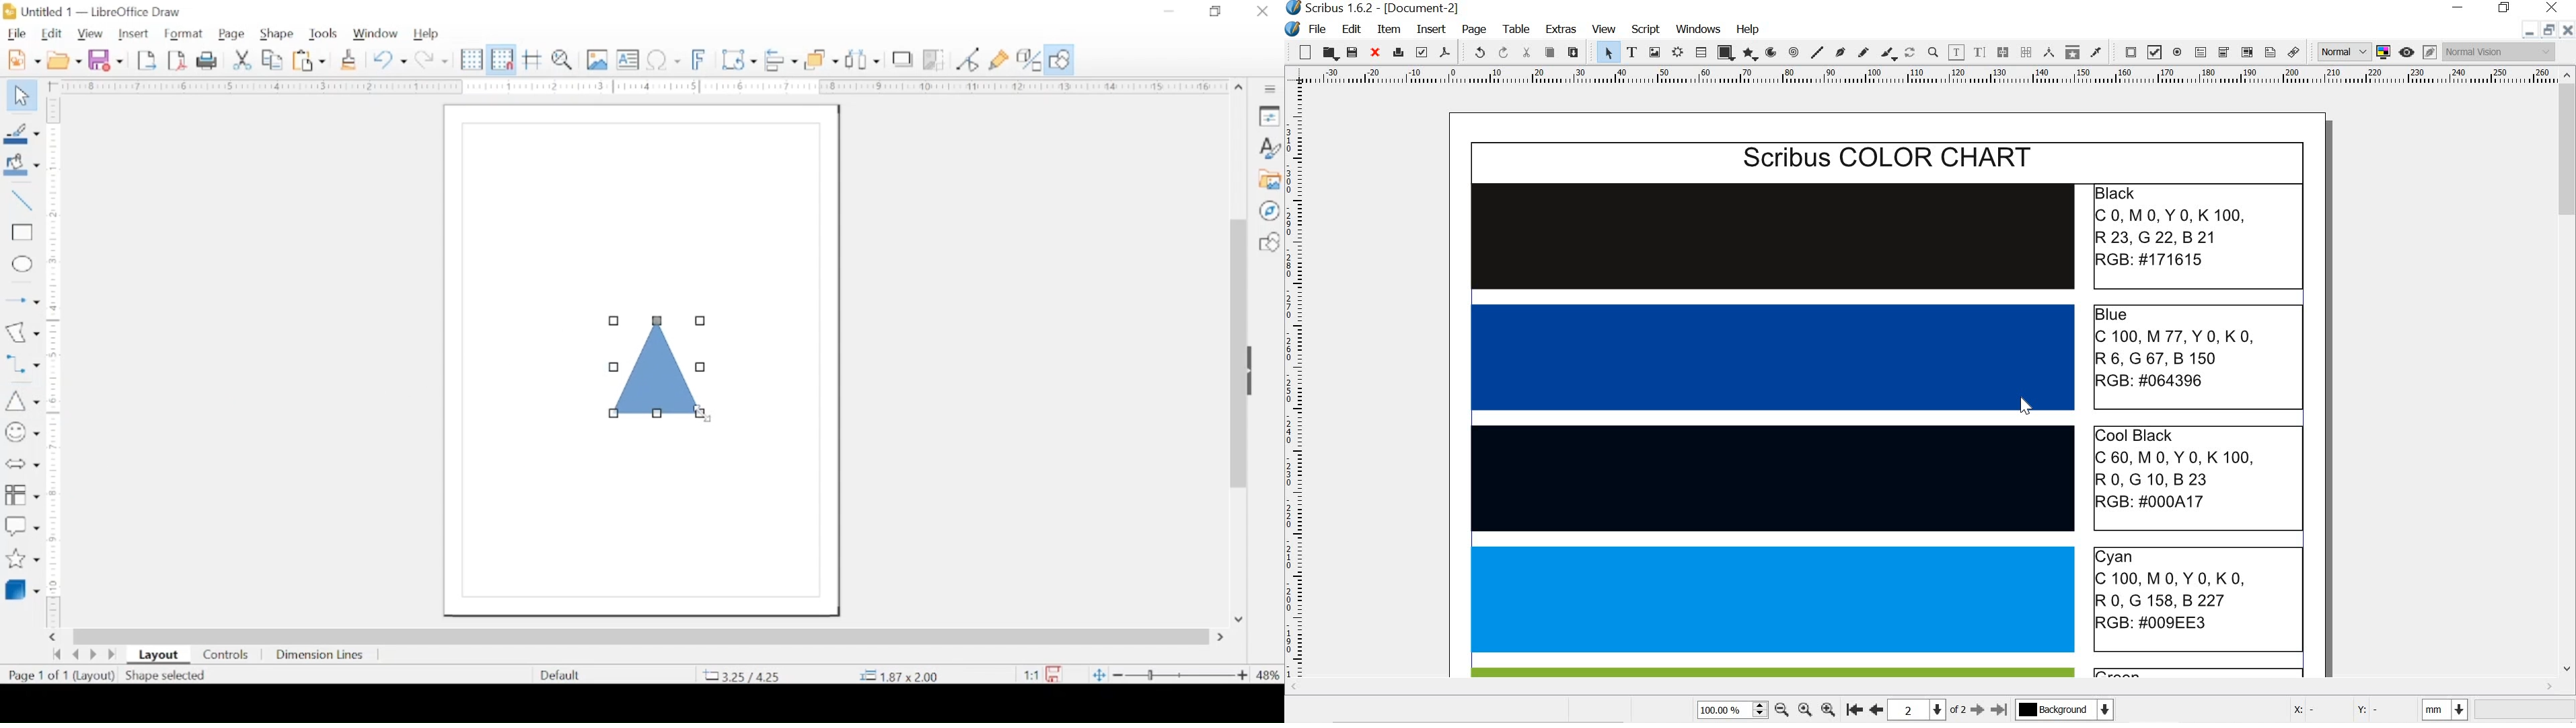 Image resolution: width=2576 pixels, height=728 pixels. Describe the element at coordinates (739, 58) in the screenshot. I see `transformations` at that location.